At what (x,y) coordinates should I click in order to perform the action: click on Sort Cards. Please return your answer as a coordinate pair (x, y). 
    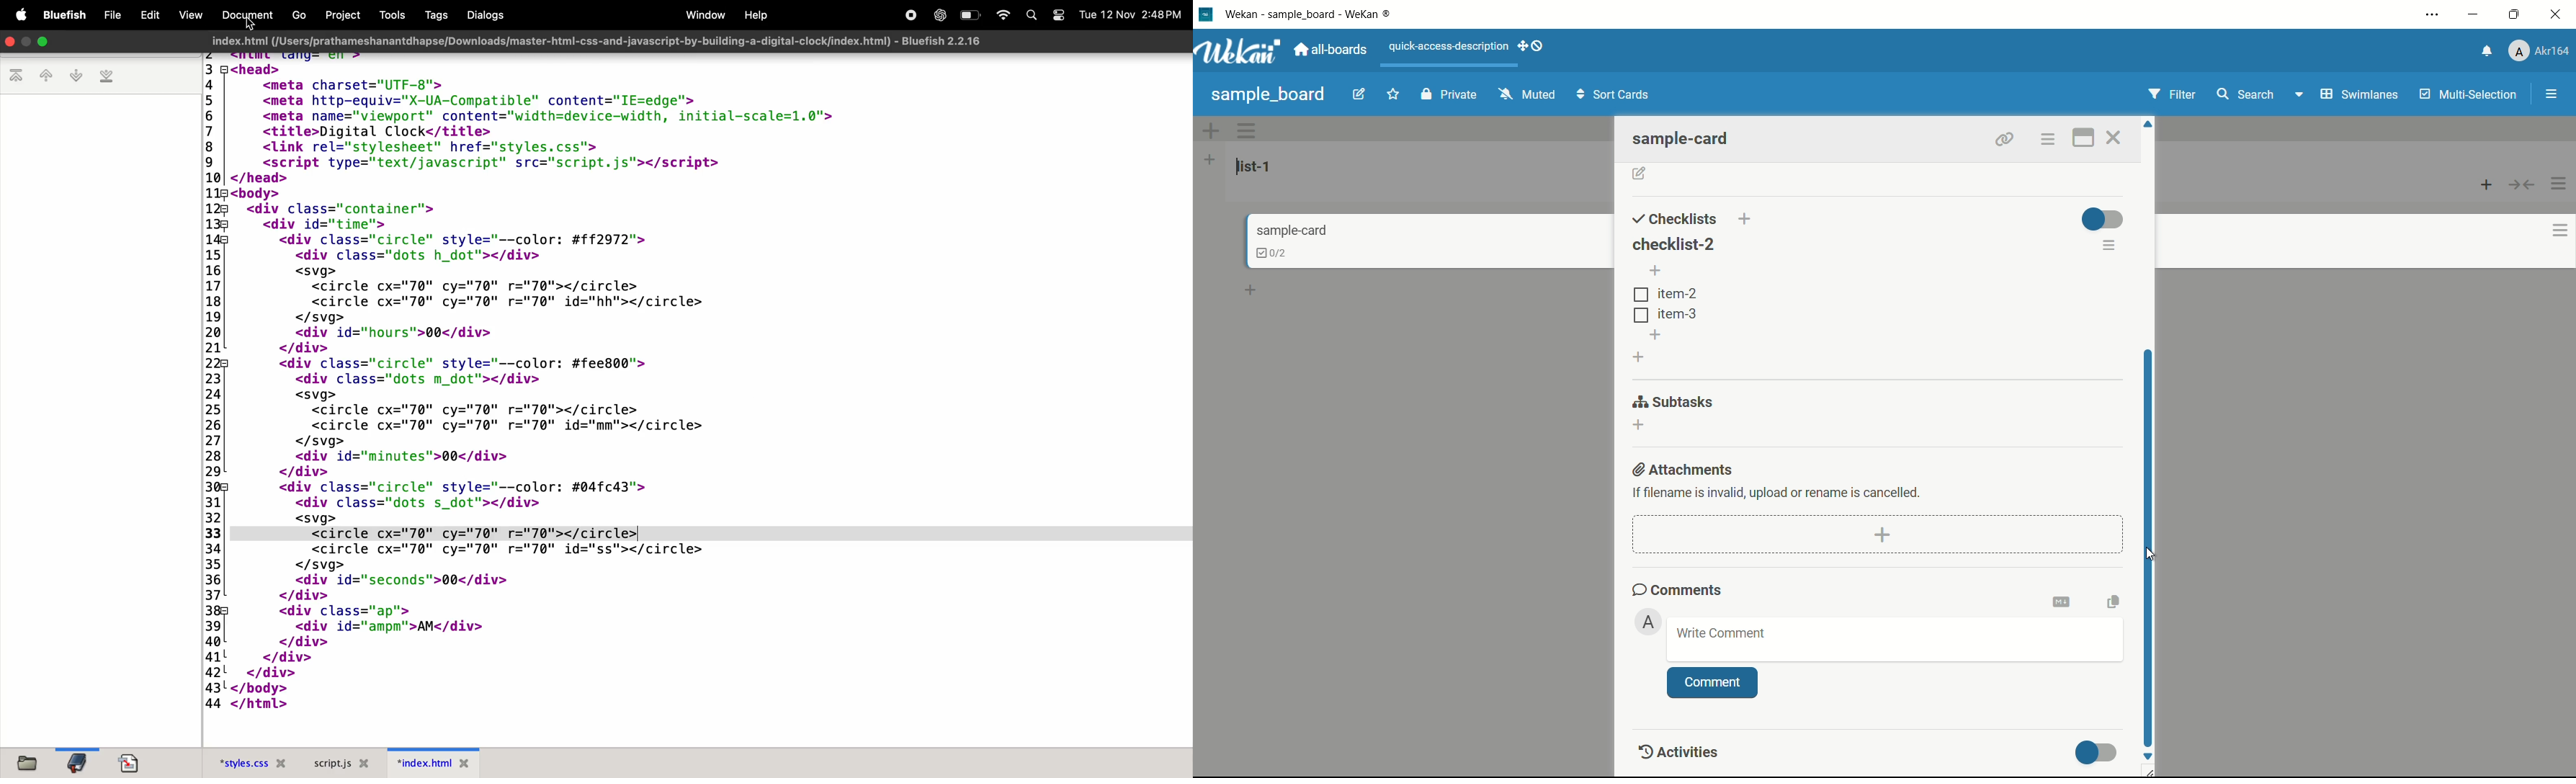
    Looking at the image, I should click on (1616, 94).